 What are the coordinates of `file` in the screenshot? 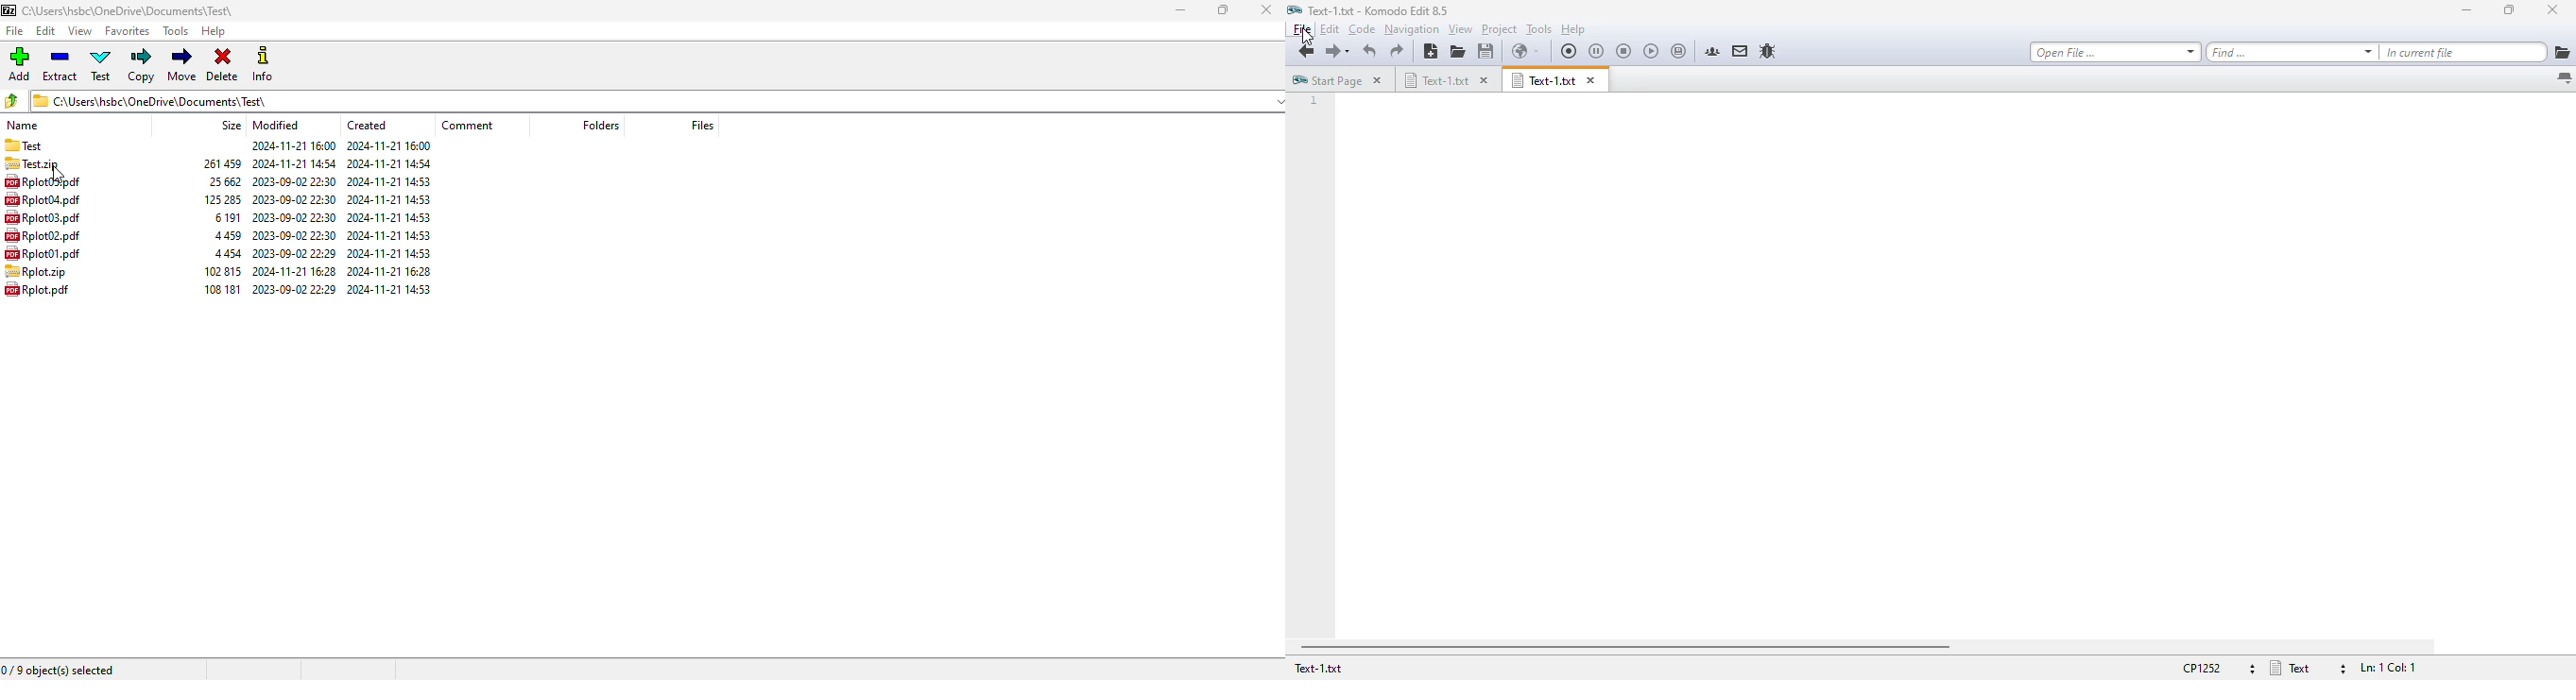 It's located at (36, 271).